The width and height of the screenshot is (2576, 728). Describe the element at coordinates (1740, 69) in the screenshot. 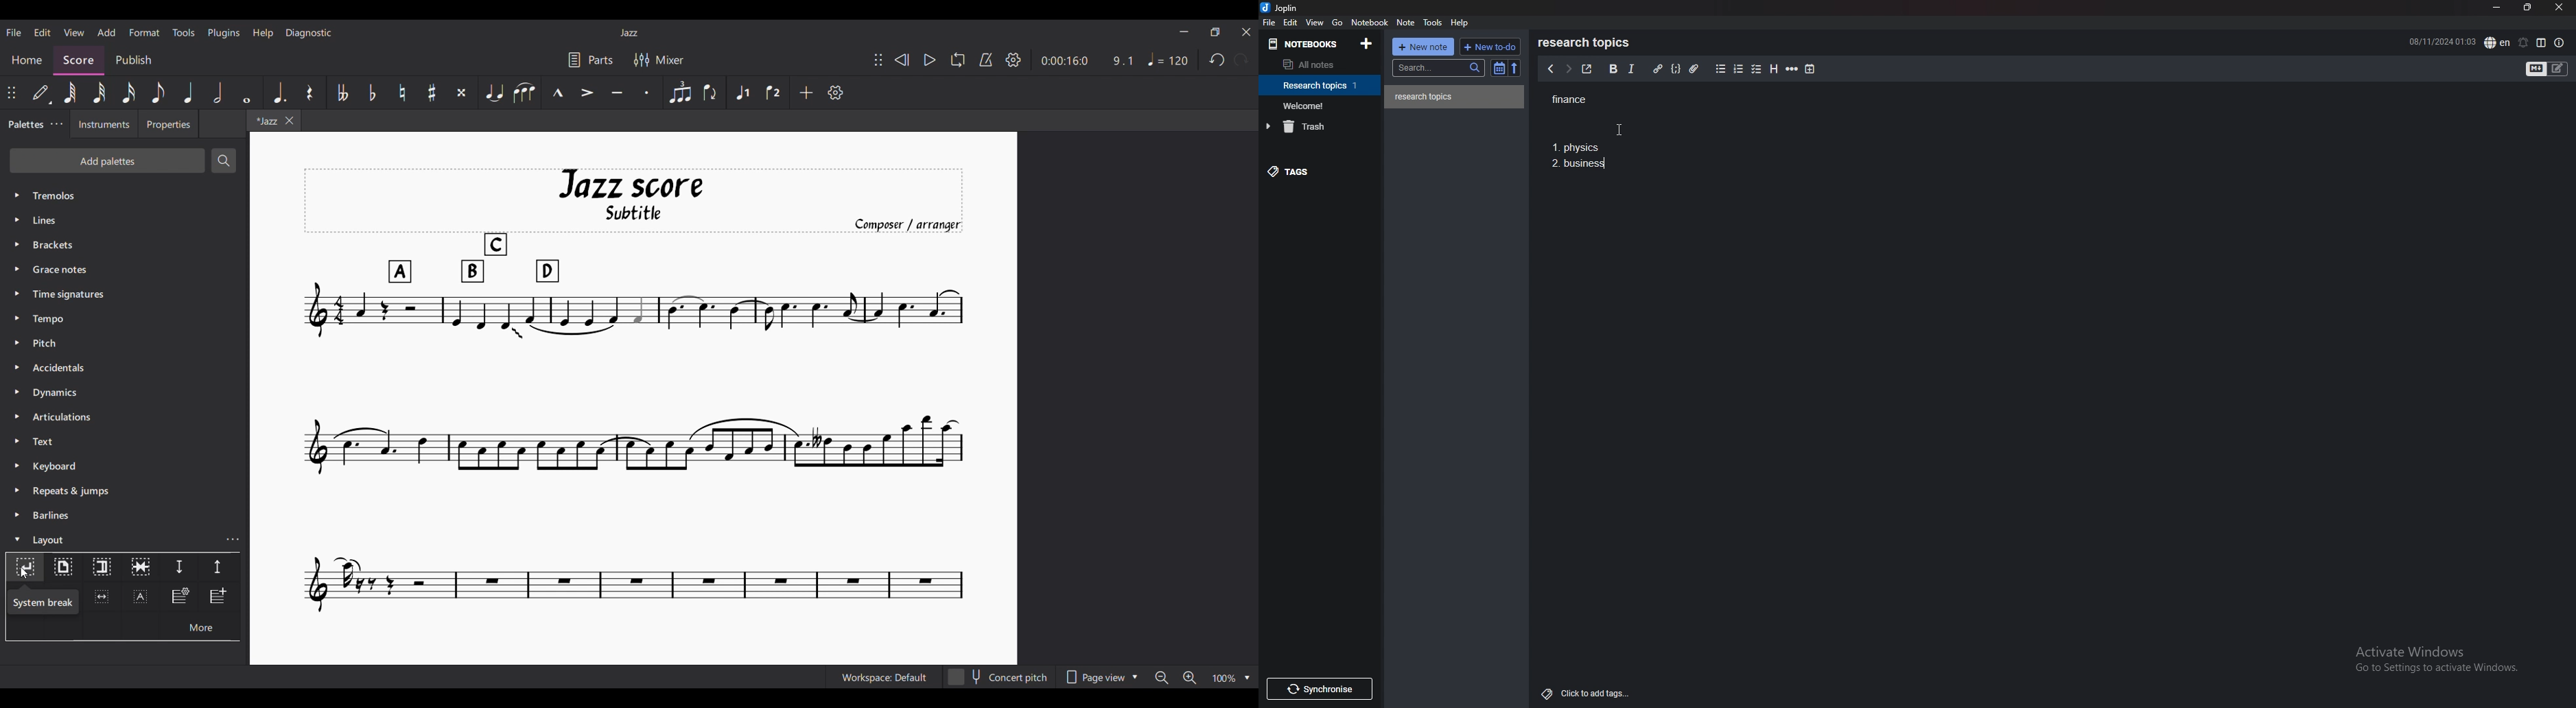

I see `numbered list` at that location.